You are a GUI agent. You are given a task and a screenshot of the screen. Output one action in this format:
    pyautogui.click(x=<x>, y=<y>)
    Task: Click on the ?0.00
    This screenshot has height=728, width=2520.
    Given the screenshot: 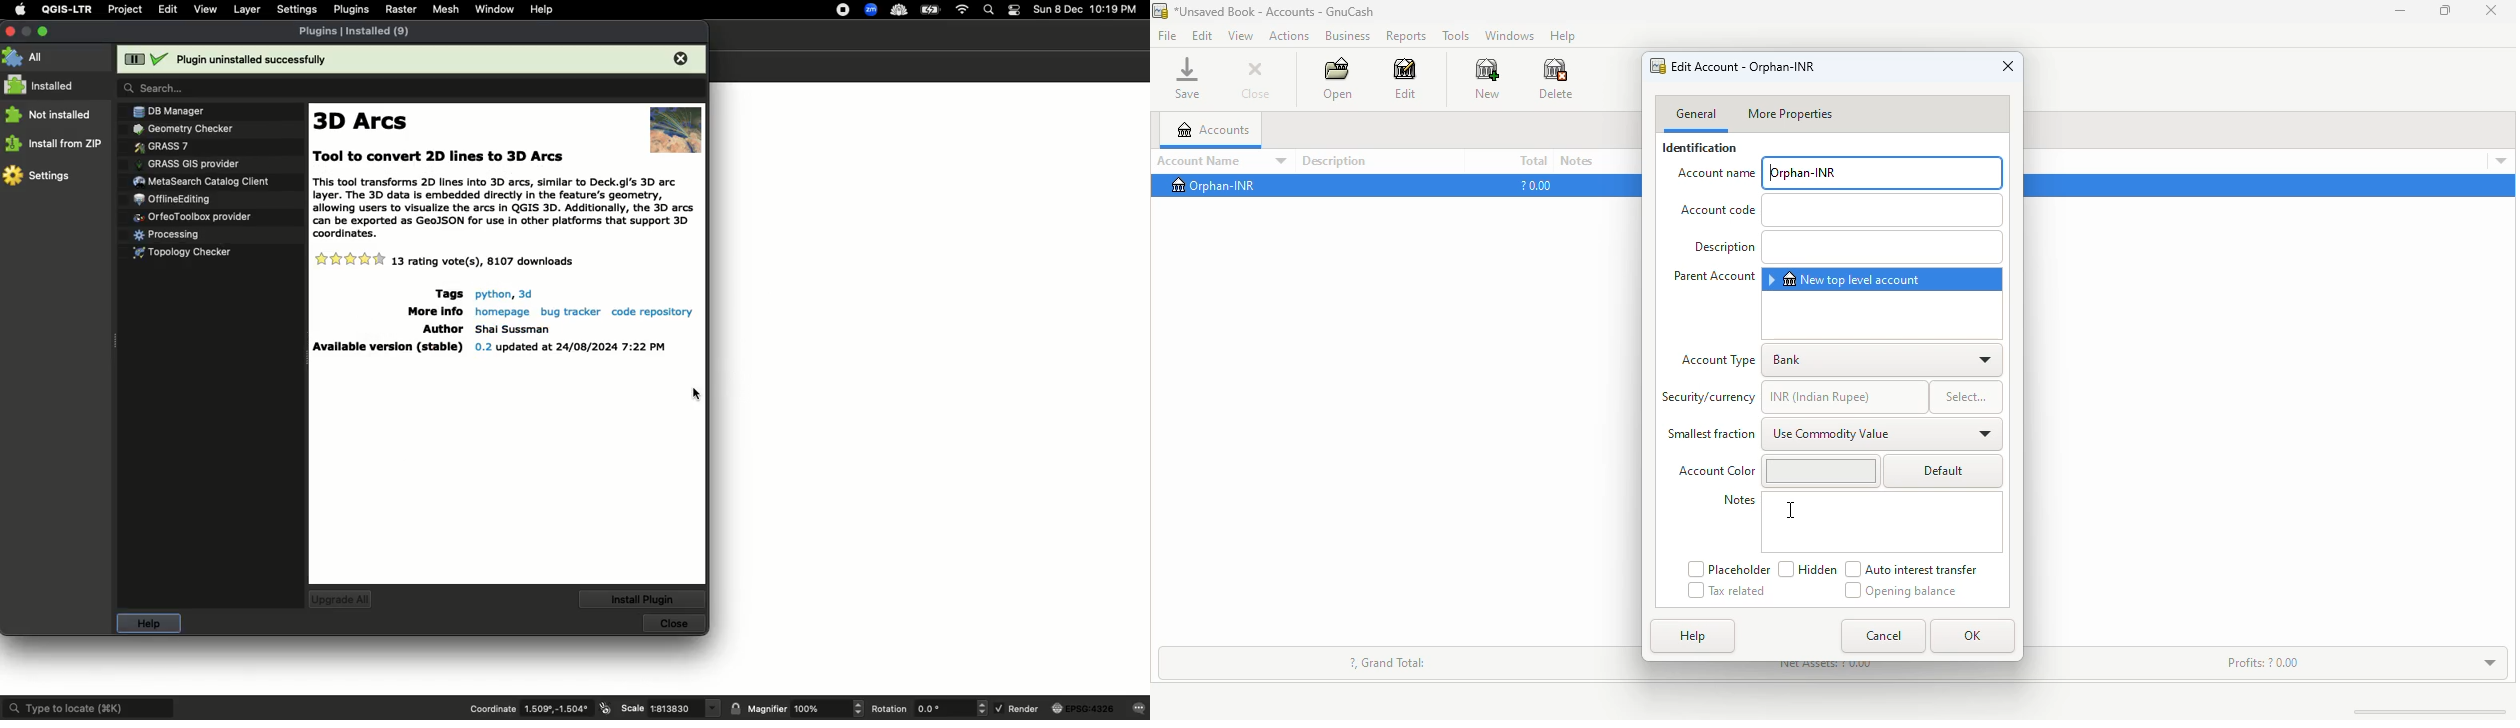 What is the action you would take?
    pyautogui.click(x=1536, y=184)
    